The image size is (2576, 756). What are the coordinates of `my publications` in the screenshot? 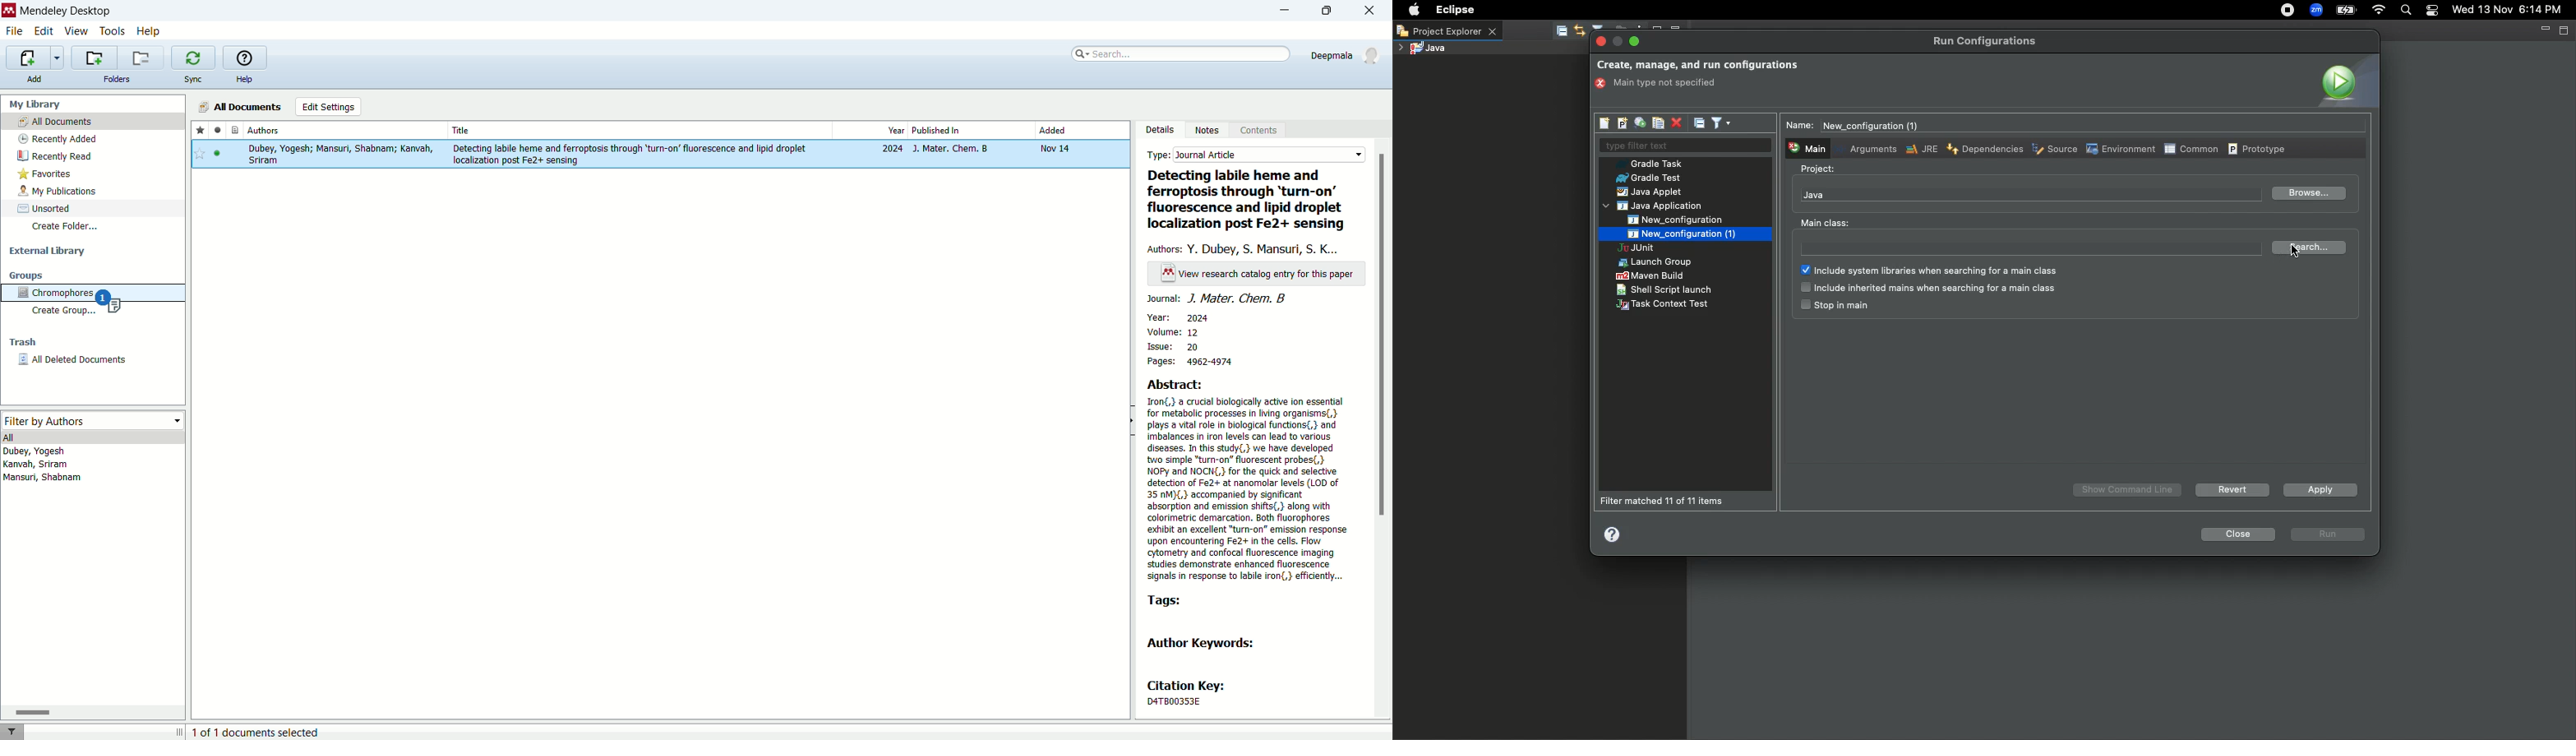 It's located at (60, 192).